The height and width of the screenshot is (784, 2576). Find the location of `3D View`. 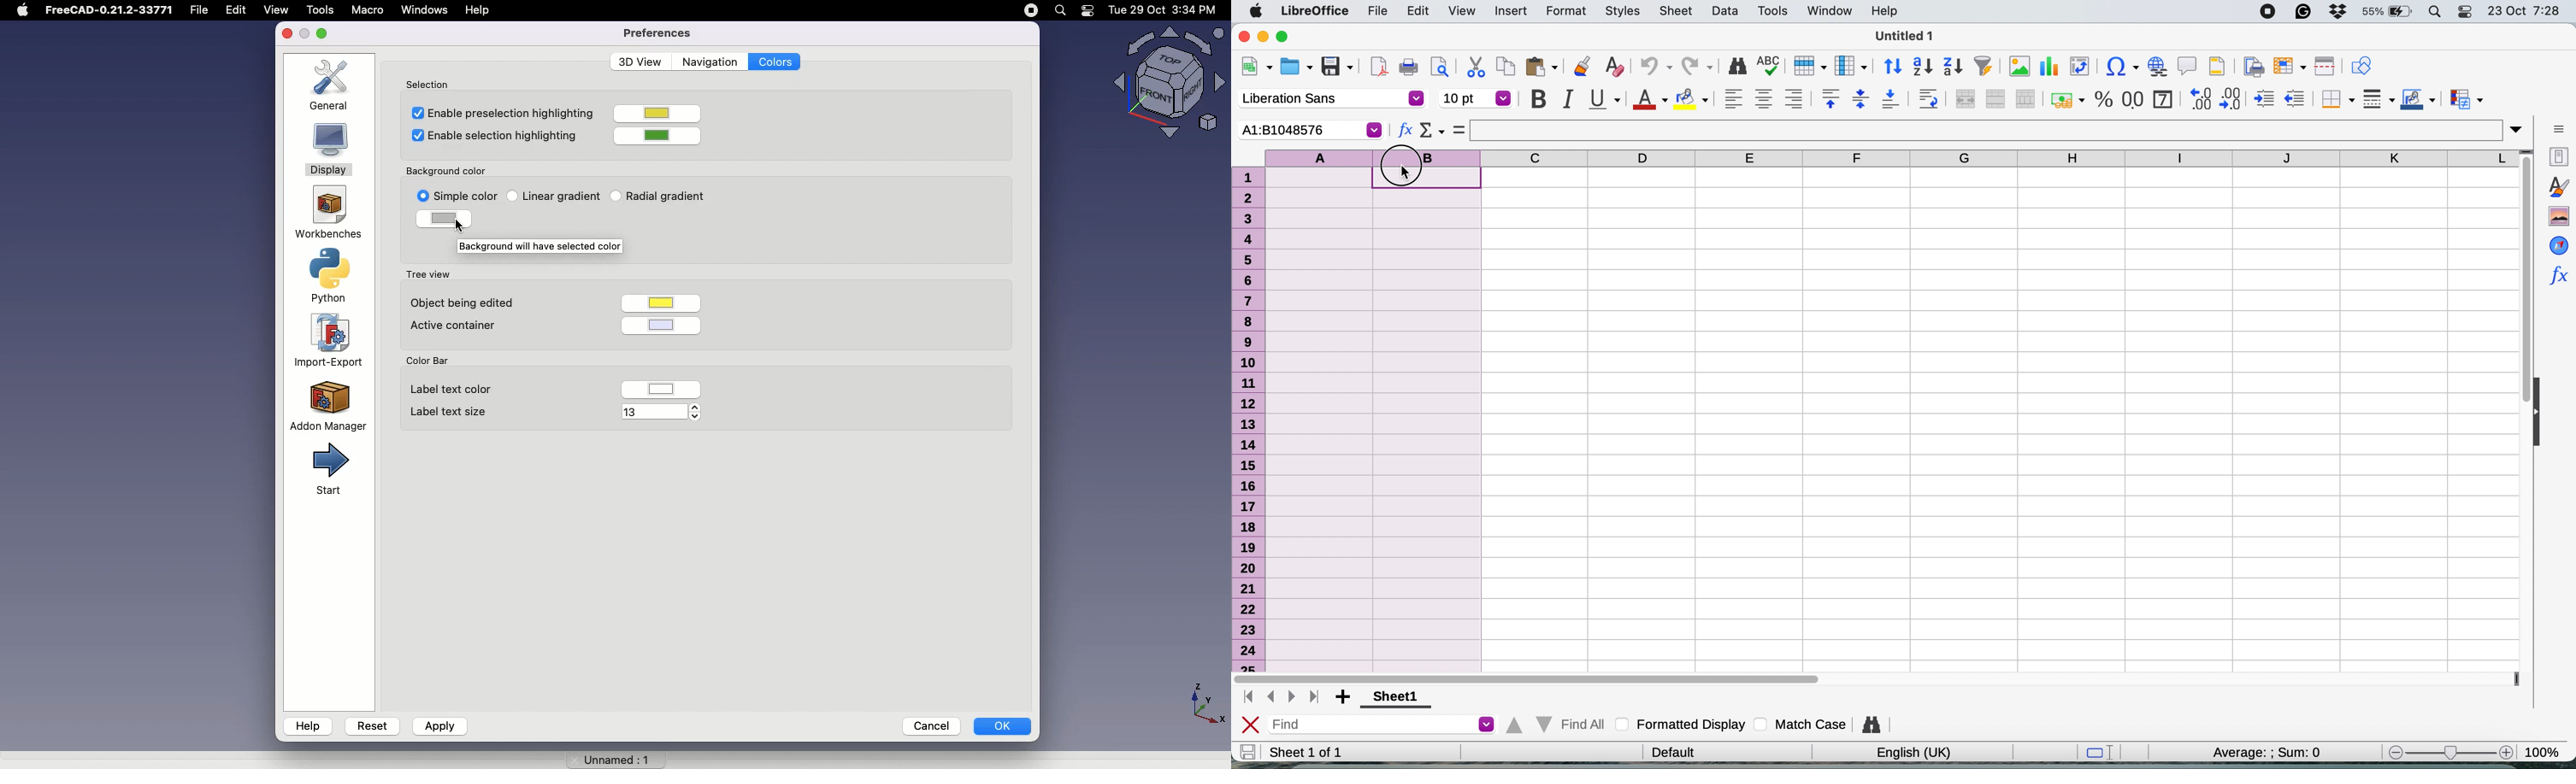

3D View is located at coordinates (637, 62).